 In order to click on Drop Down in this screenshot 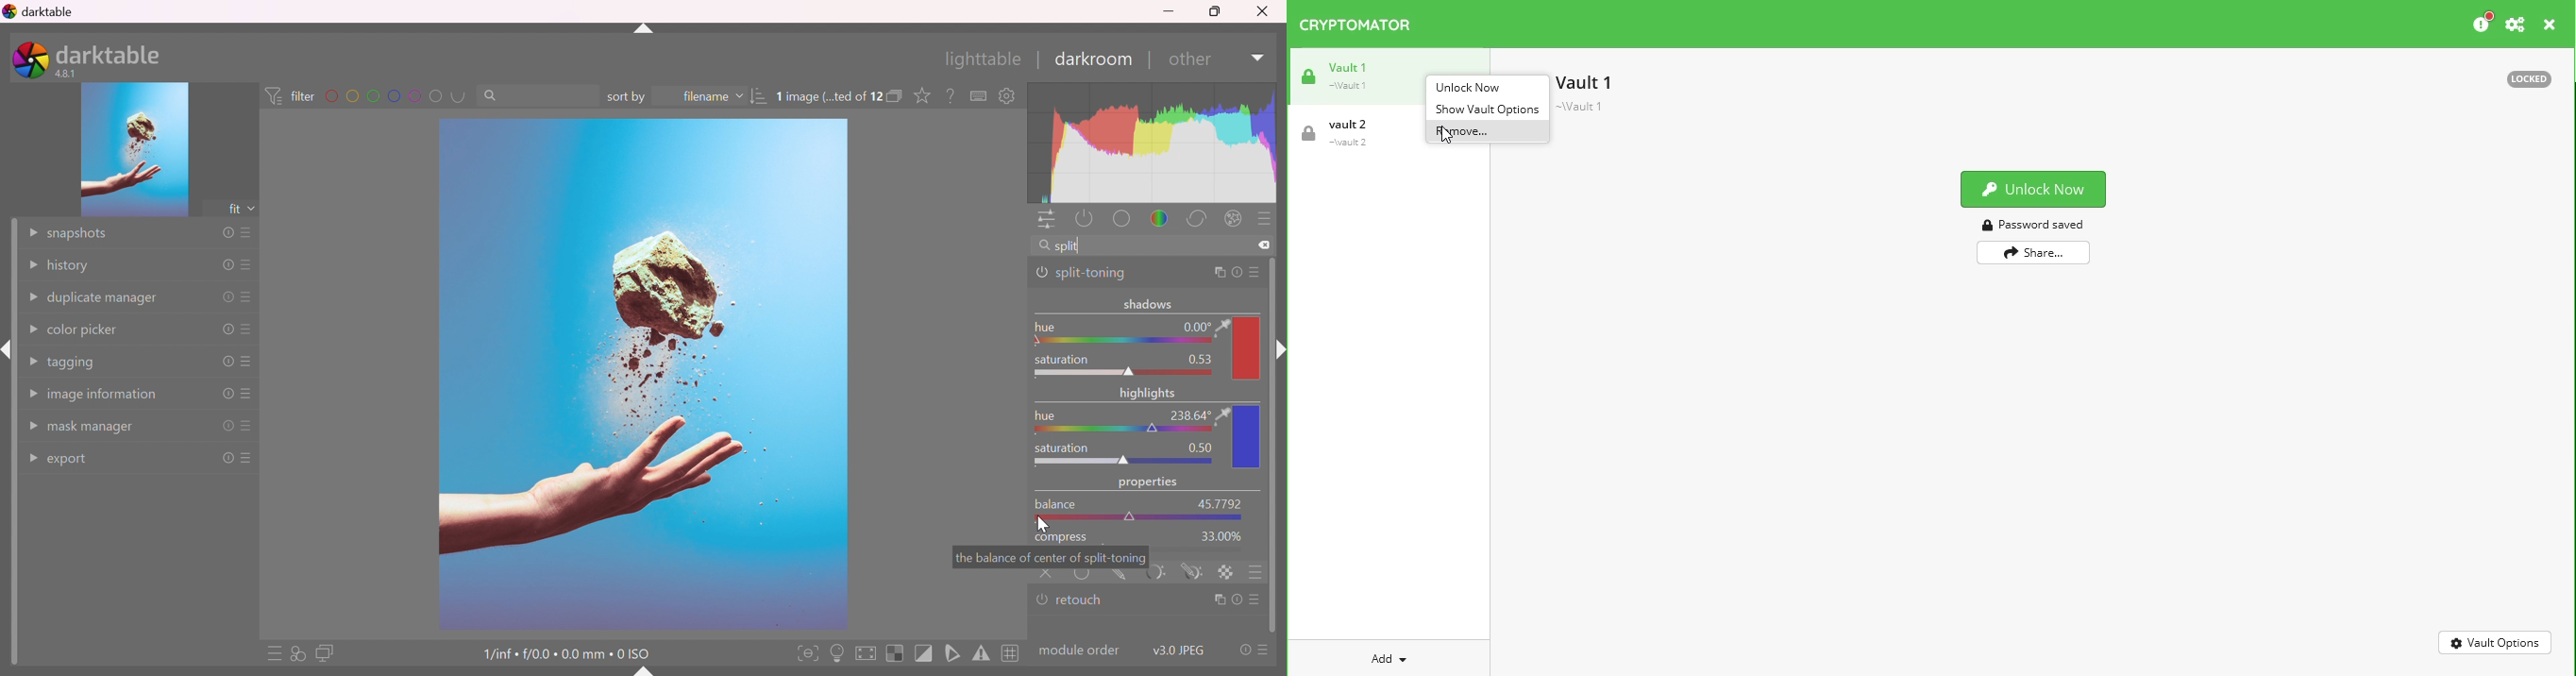, I will do `click(33, 360)`.